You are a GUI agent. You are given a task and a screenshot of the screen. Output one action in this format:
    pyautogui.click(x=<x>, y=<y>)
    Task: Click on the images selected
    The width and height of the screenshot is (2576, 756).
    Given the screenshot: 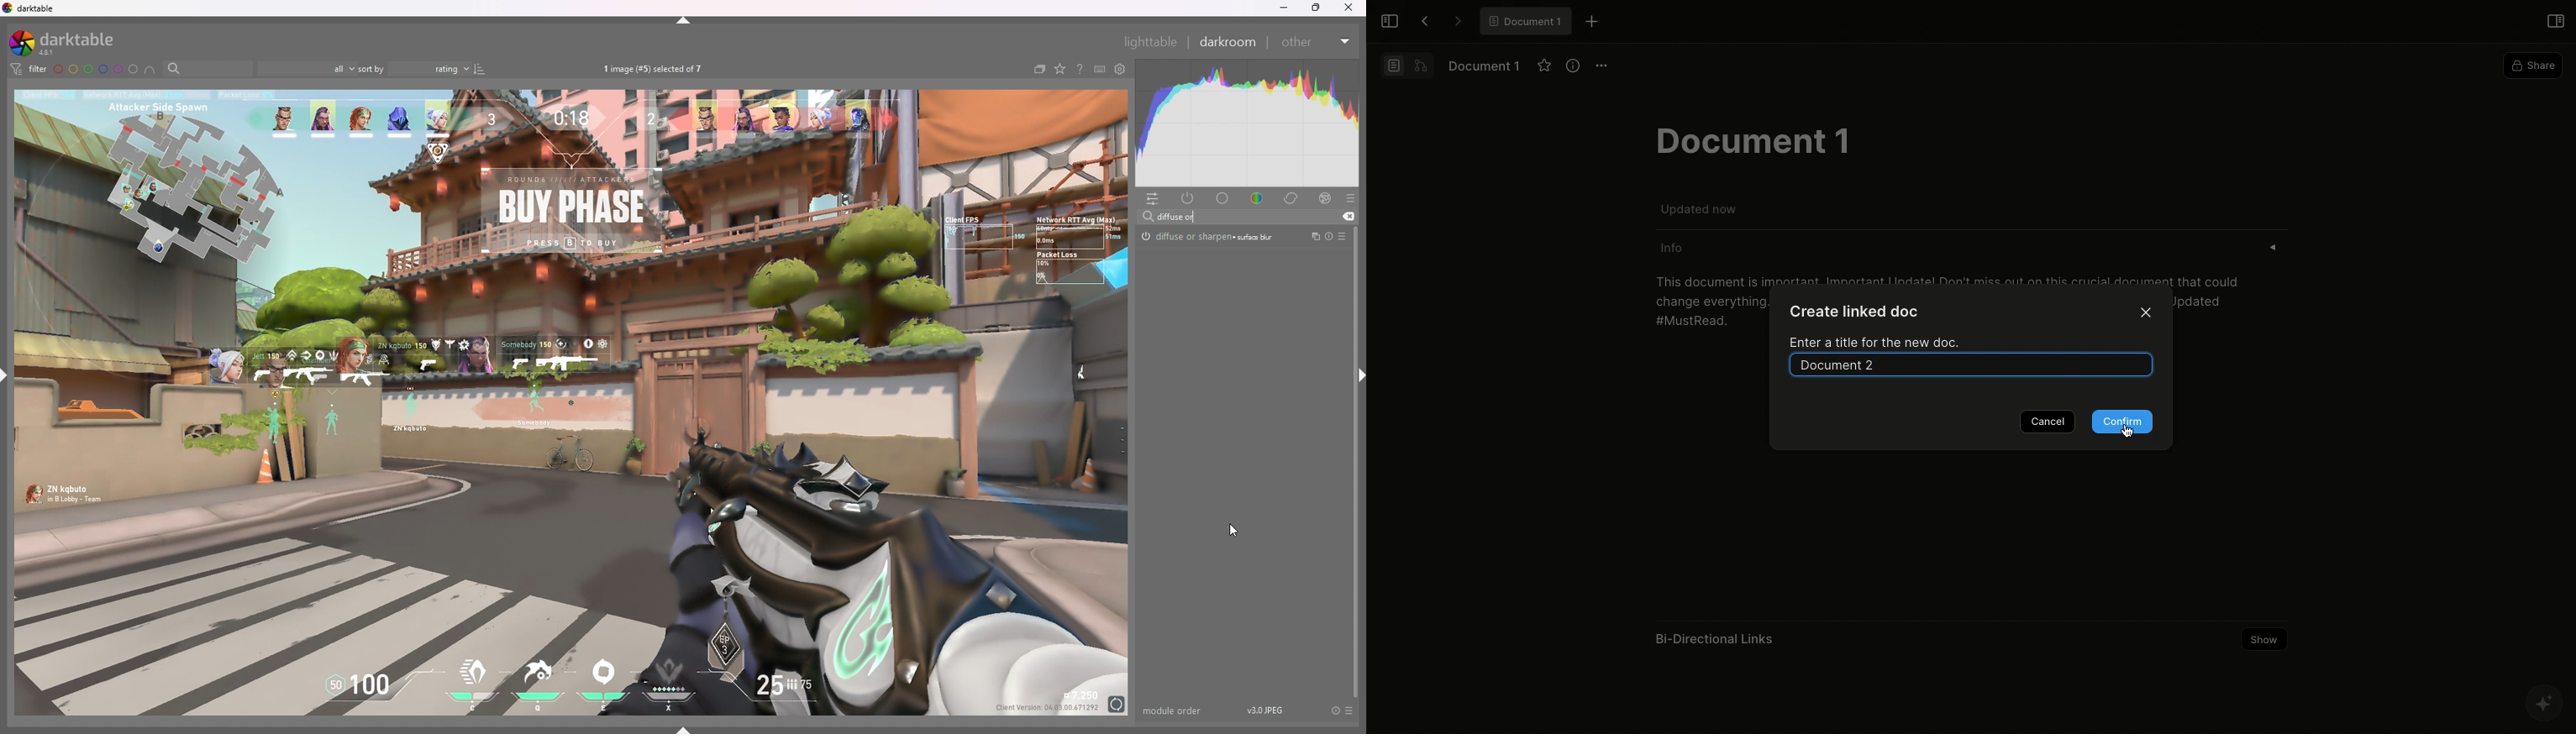 What is the action you would take?
    pyautogui.click(x=655, y=69)
    